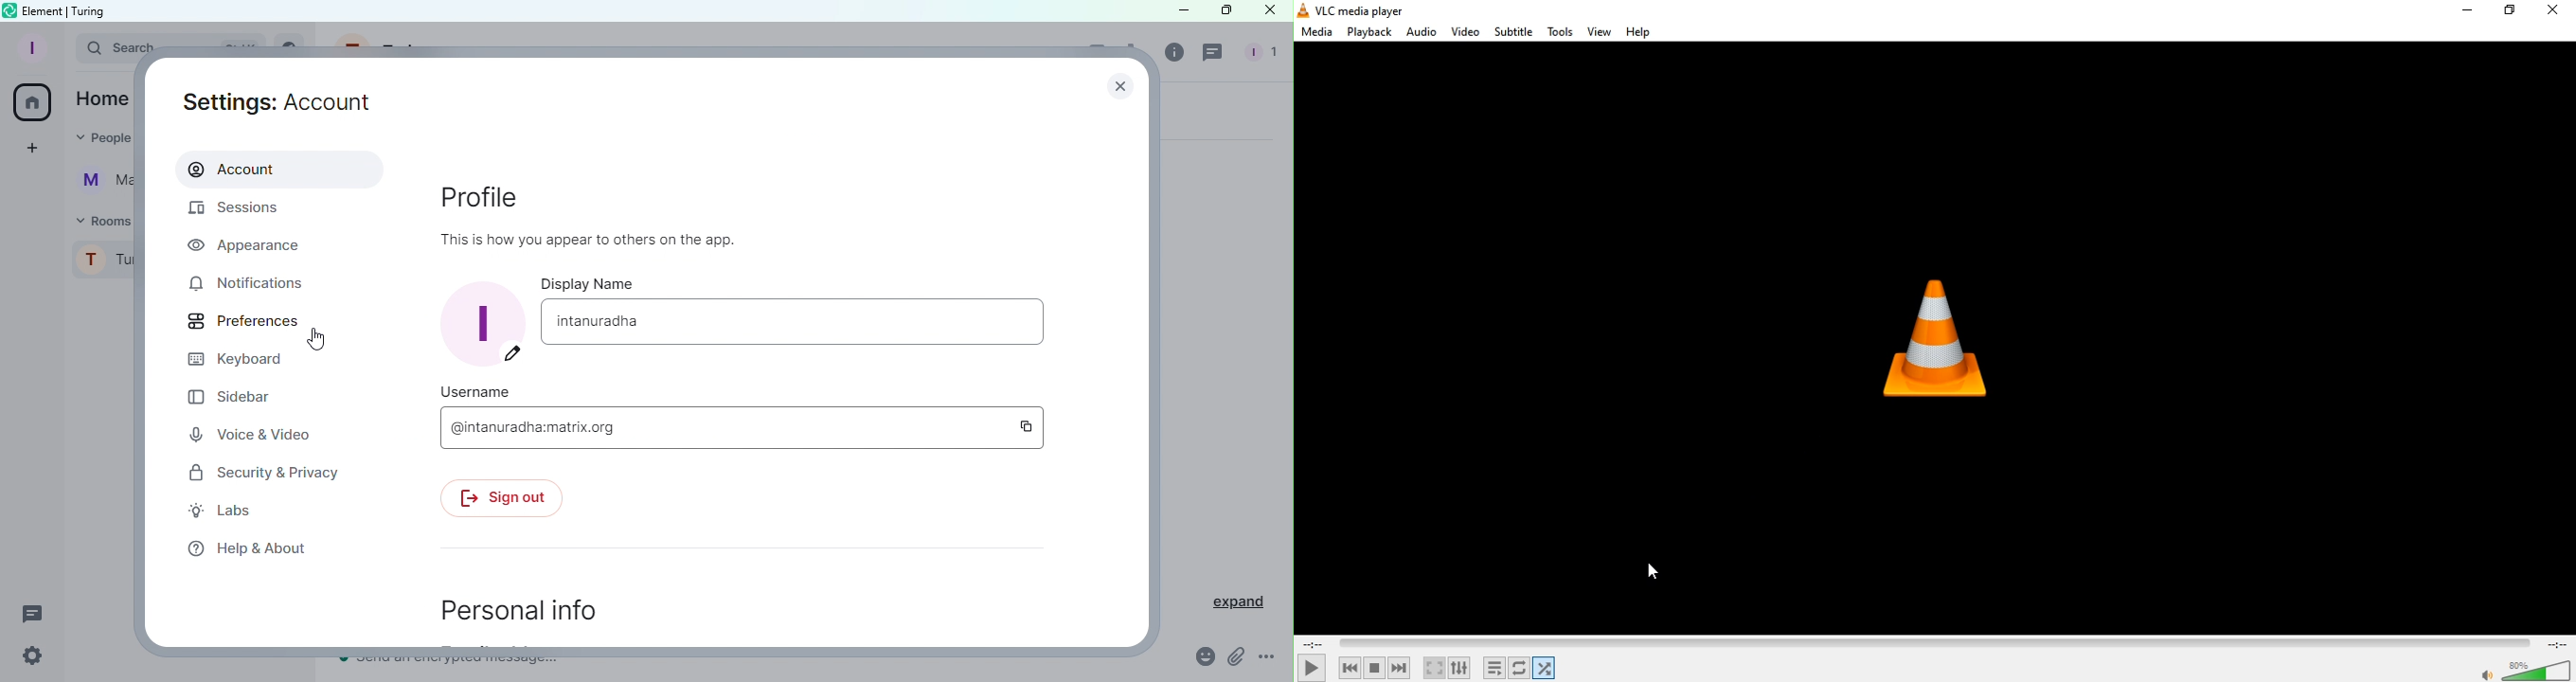 The width and height of the screenshot is (2576, 700). What do you see at coordinates (316, 338) in the screenshot?
I see `Cursor` at bounding box center [316, 338].